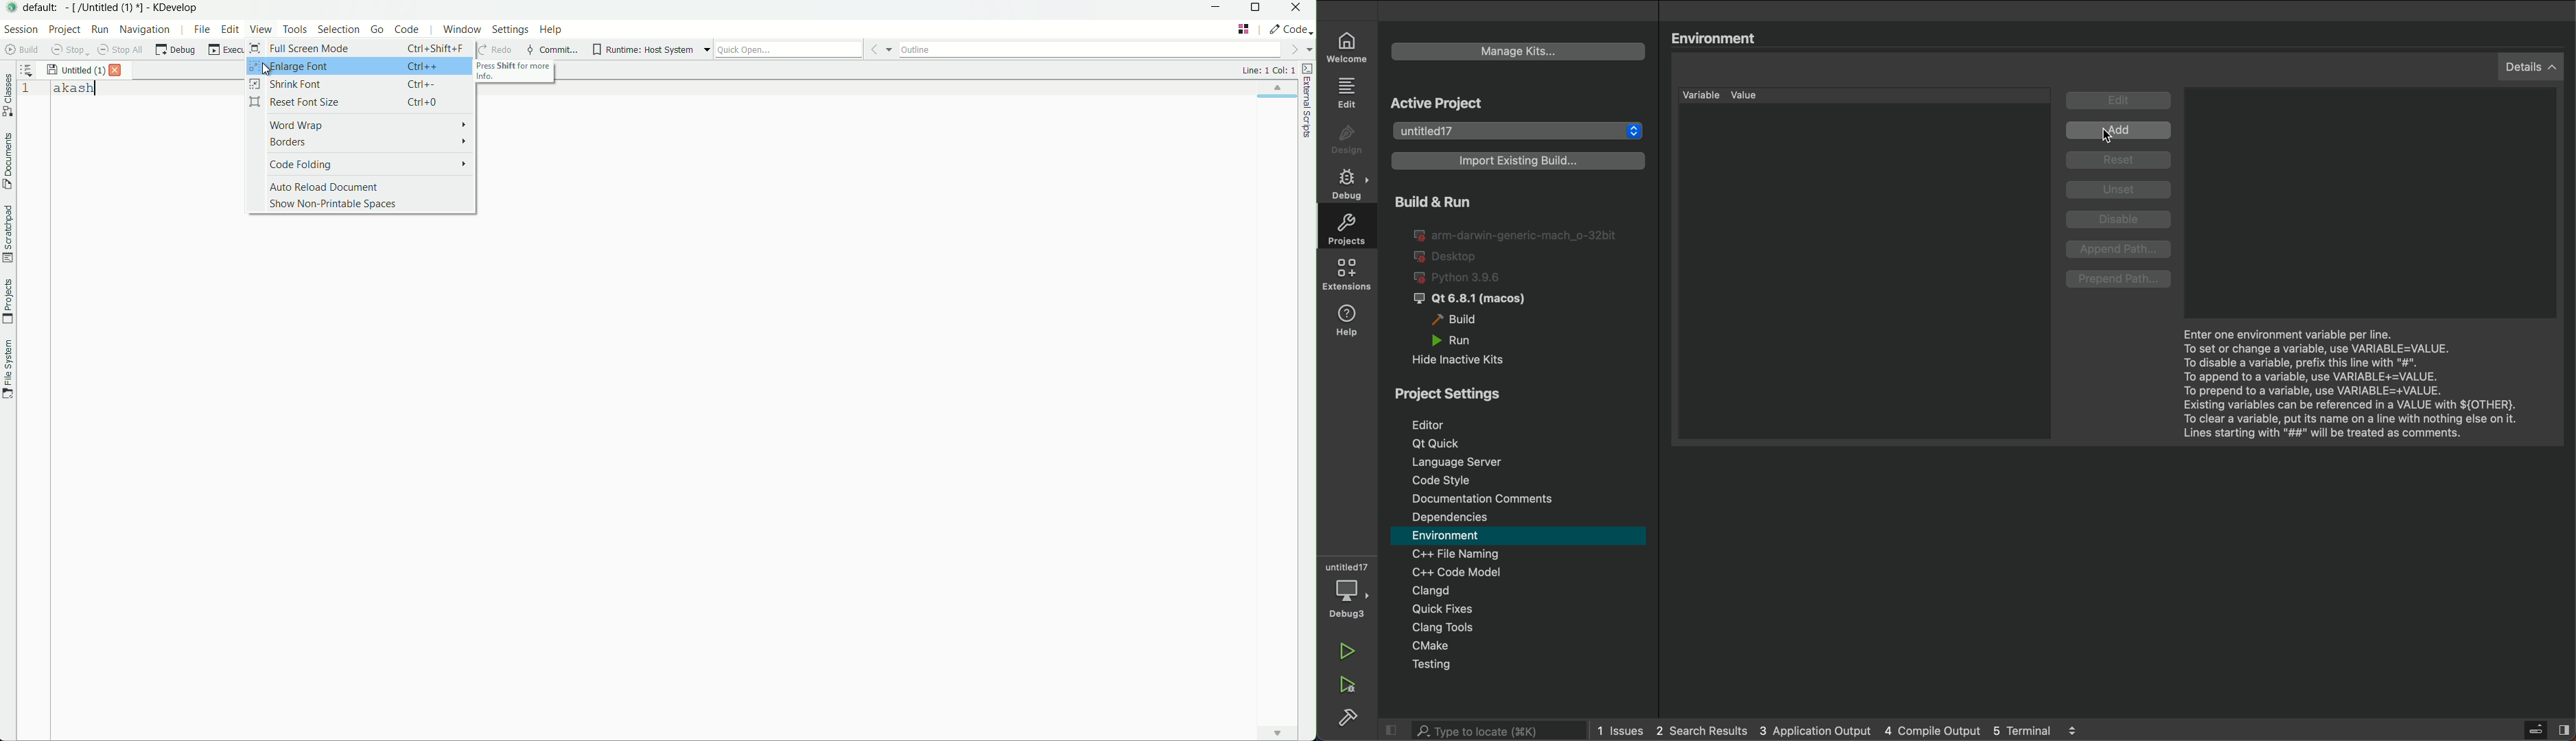 Image resolution: width=2576 pixels, height=756 pixels. What do you see at coordinates (41, 8) in the screenshot?
I see `default` at bounding box center [41, 8].